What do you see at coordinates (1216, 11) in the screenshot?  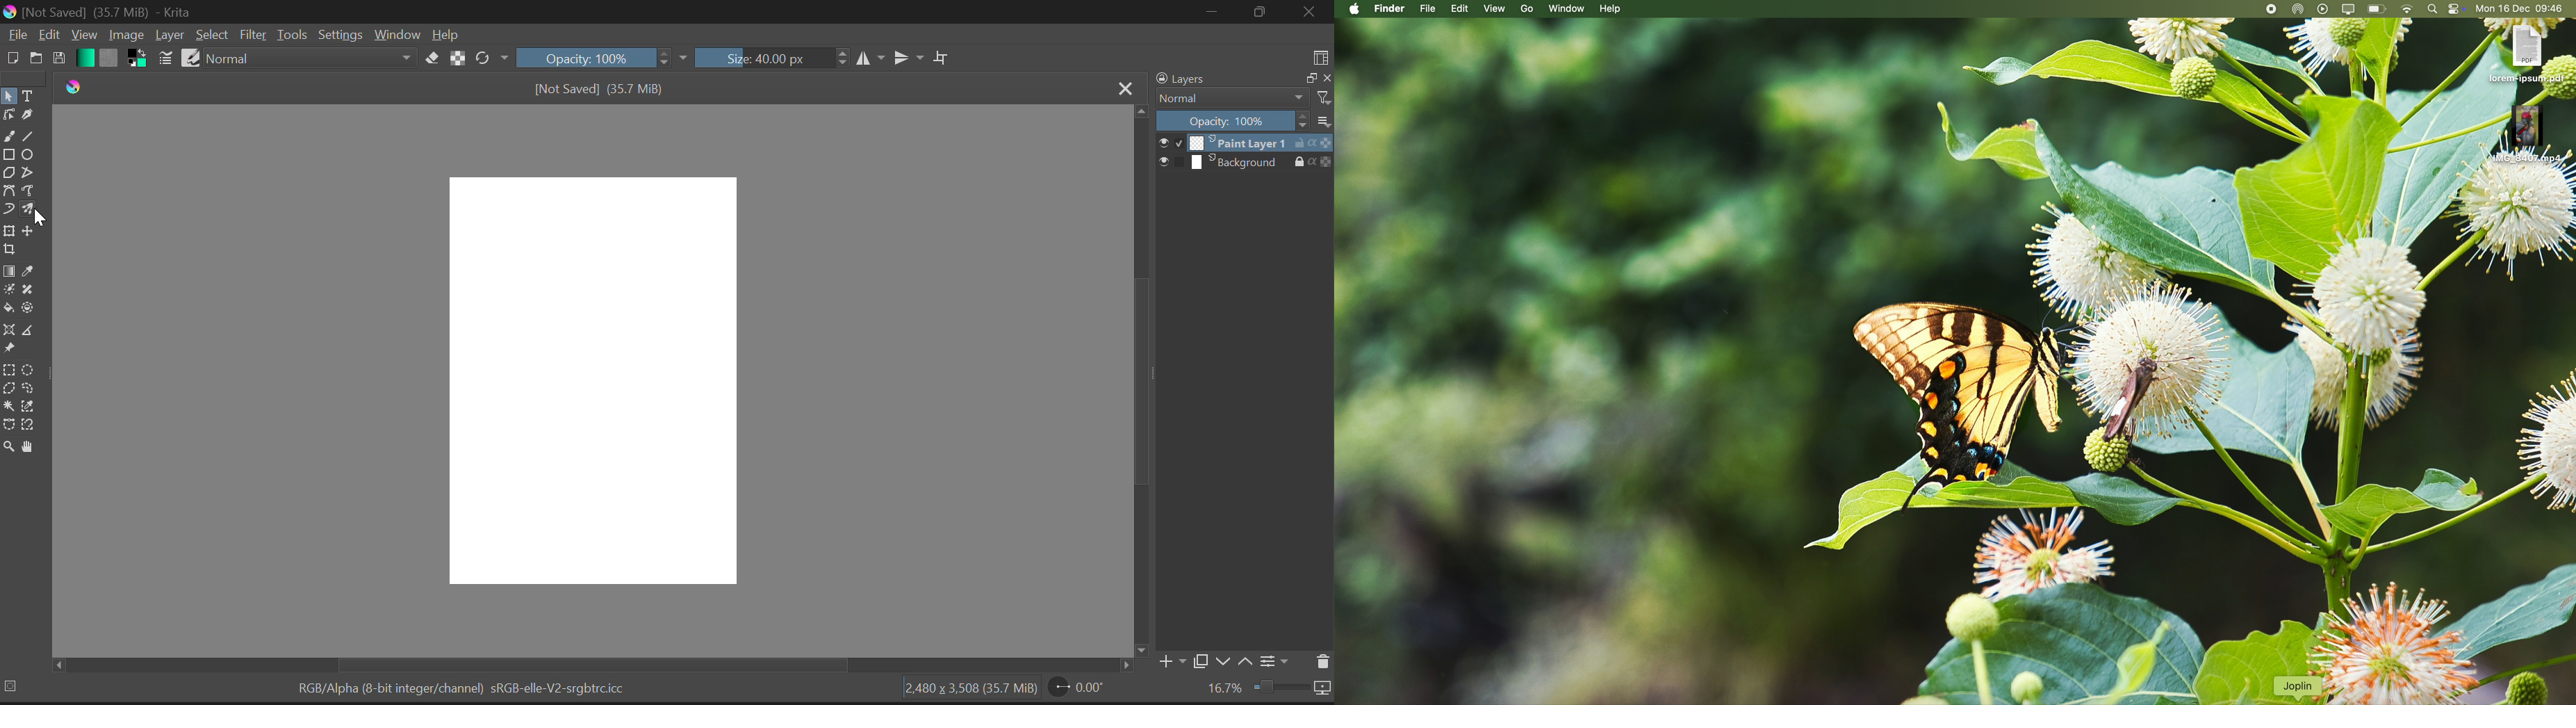 I see `Restore Down` at bounding box center [1216, 11].